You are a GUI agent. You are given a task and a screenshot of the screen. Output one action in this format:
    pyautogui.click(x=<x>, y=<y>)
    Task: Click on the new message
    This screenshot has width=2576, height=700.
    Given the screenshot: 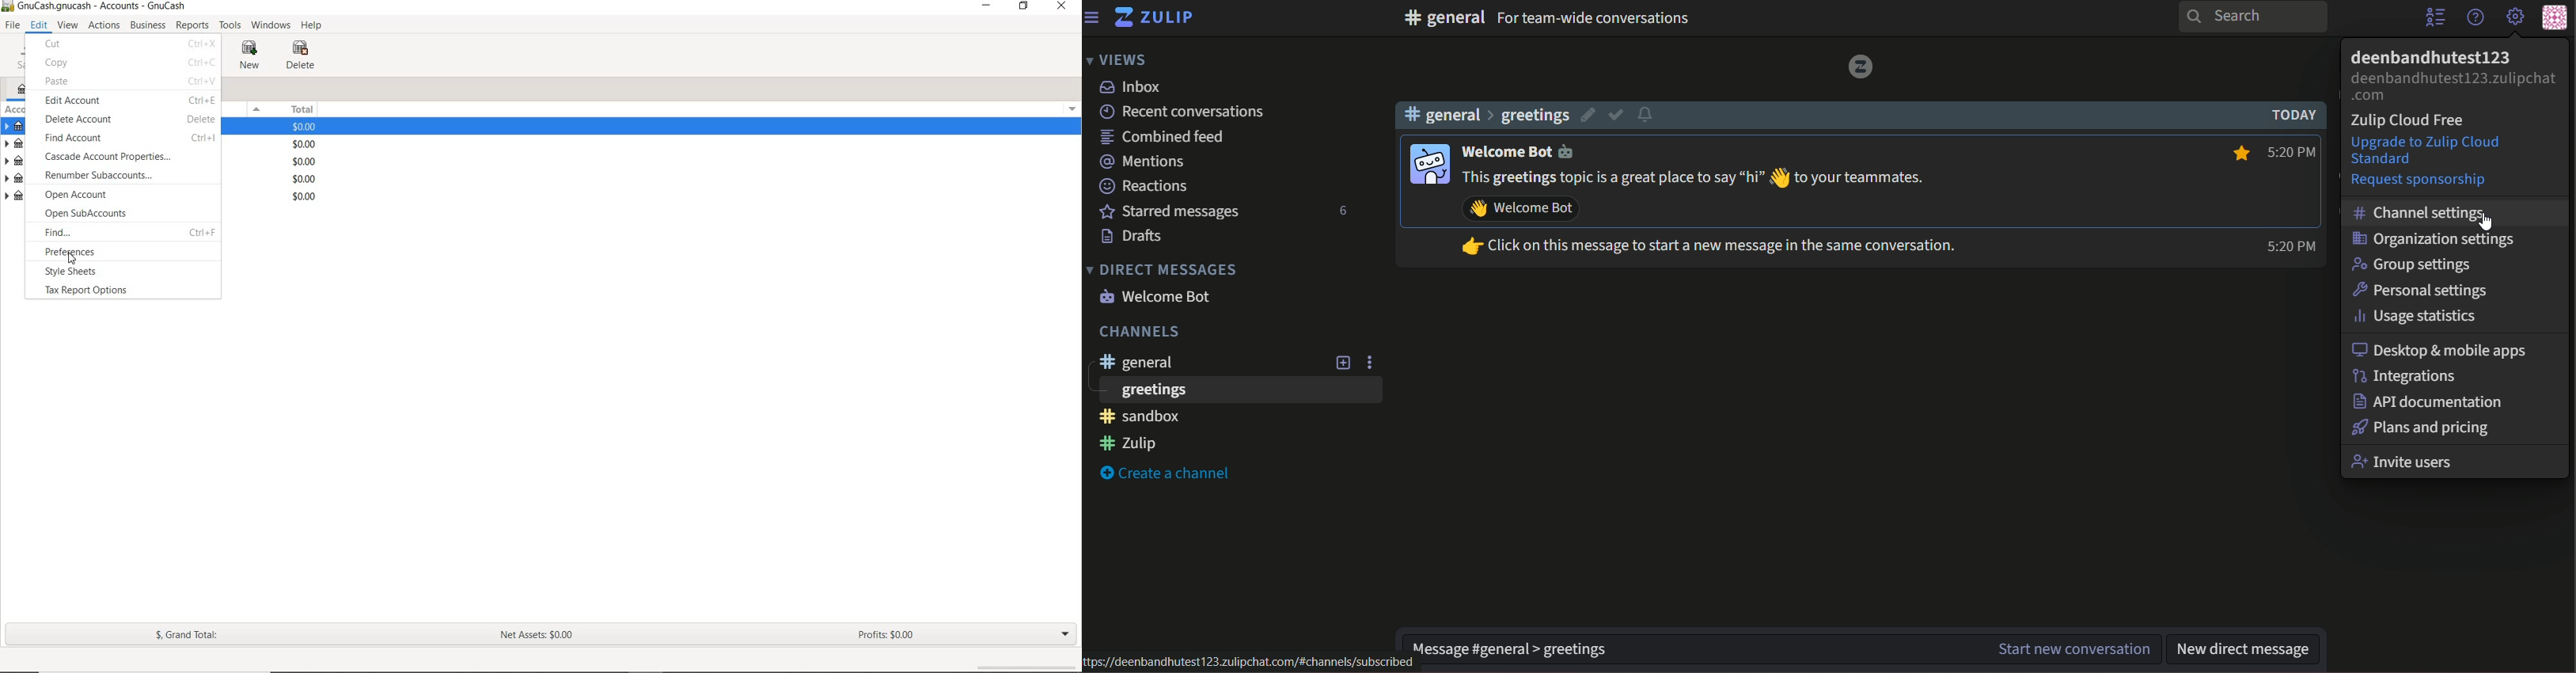 What is the action you would take?
    pyautogui.click(x=2248, y=649)
    